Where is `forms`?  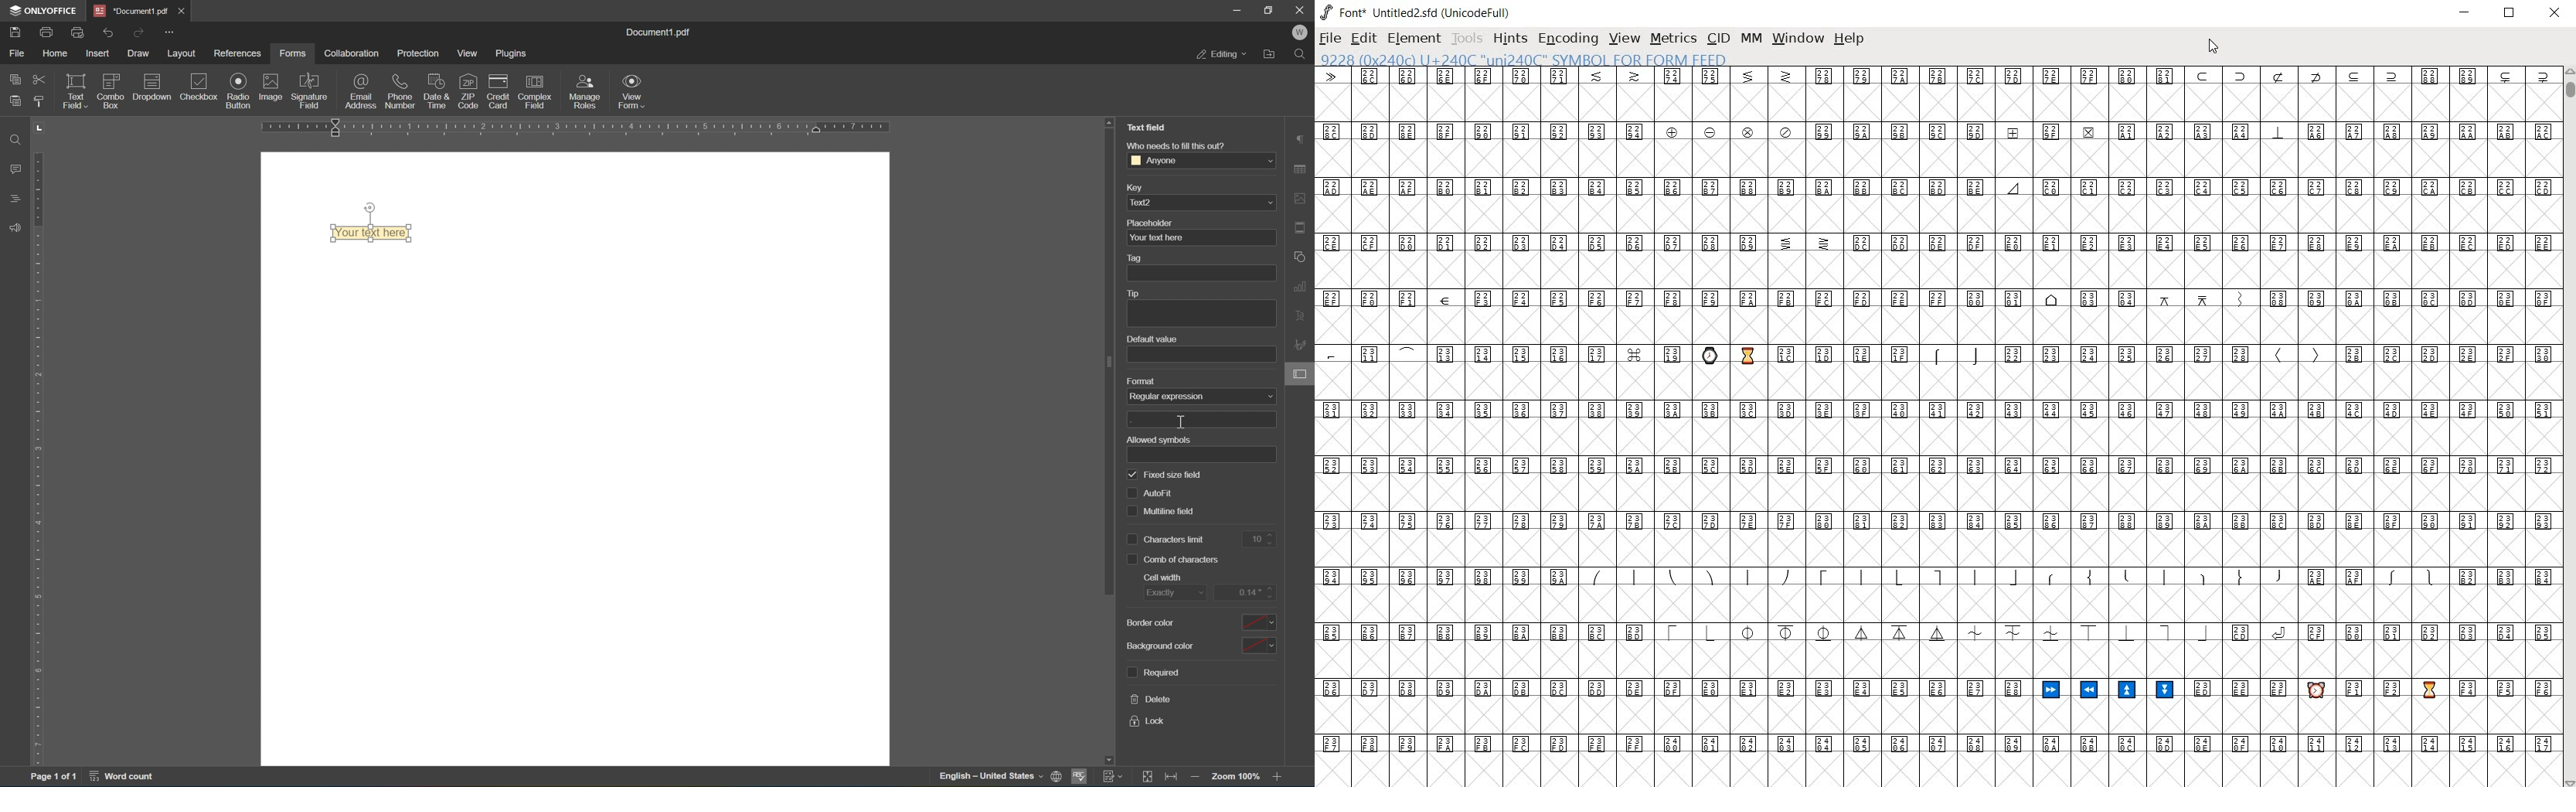 forms is located at coordinates (291, 54).